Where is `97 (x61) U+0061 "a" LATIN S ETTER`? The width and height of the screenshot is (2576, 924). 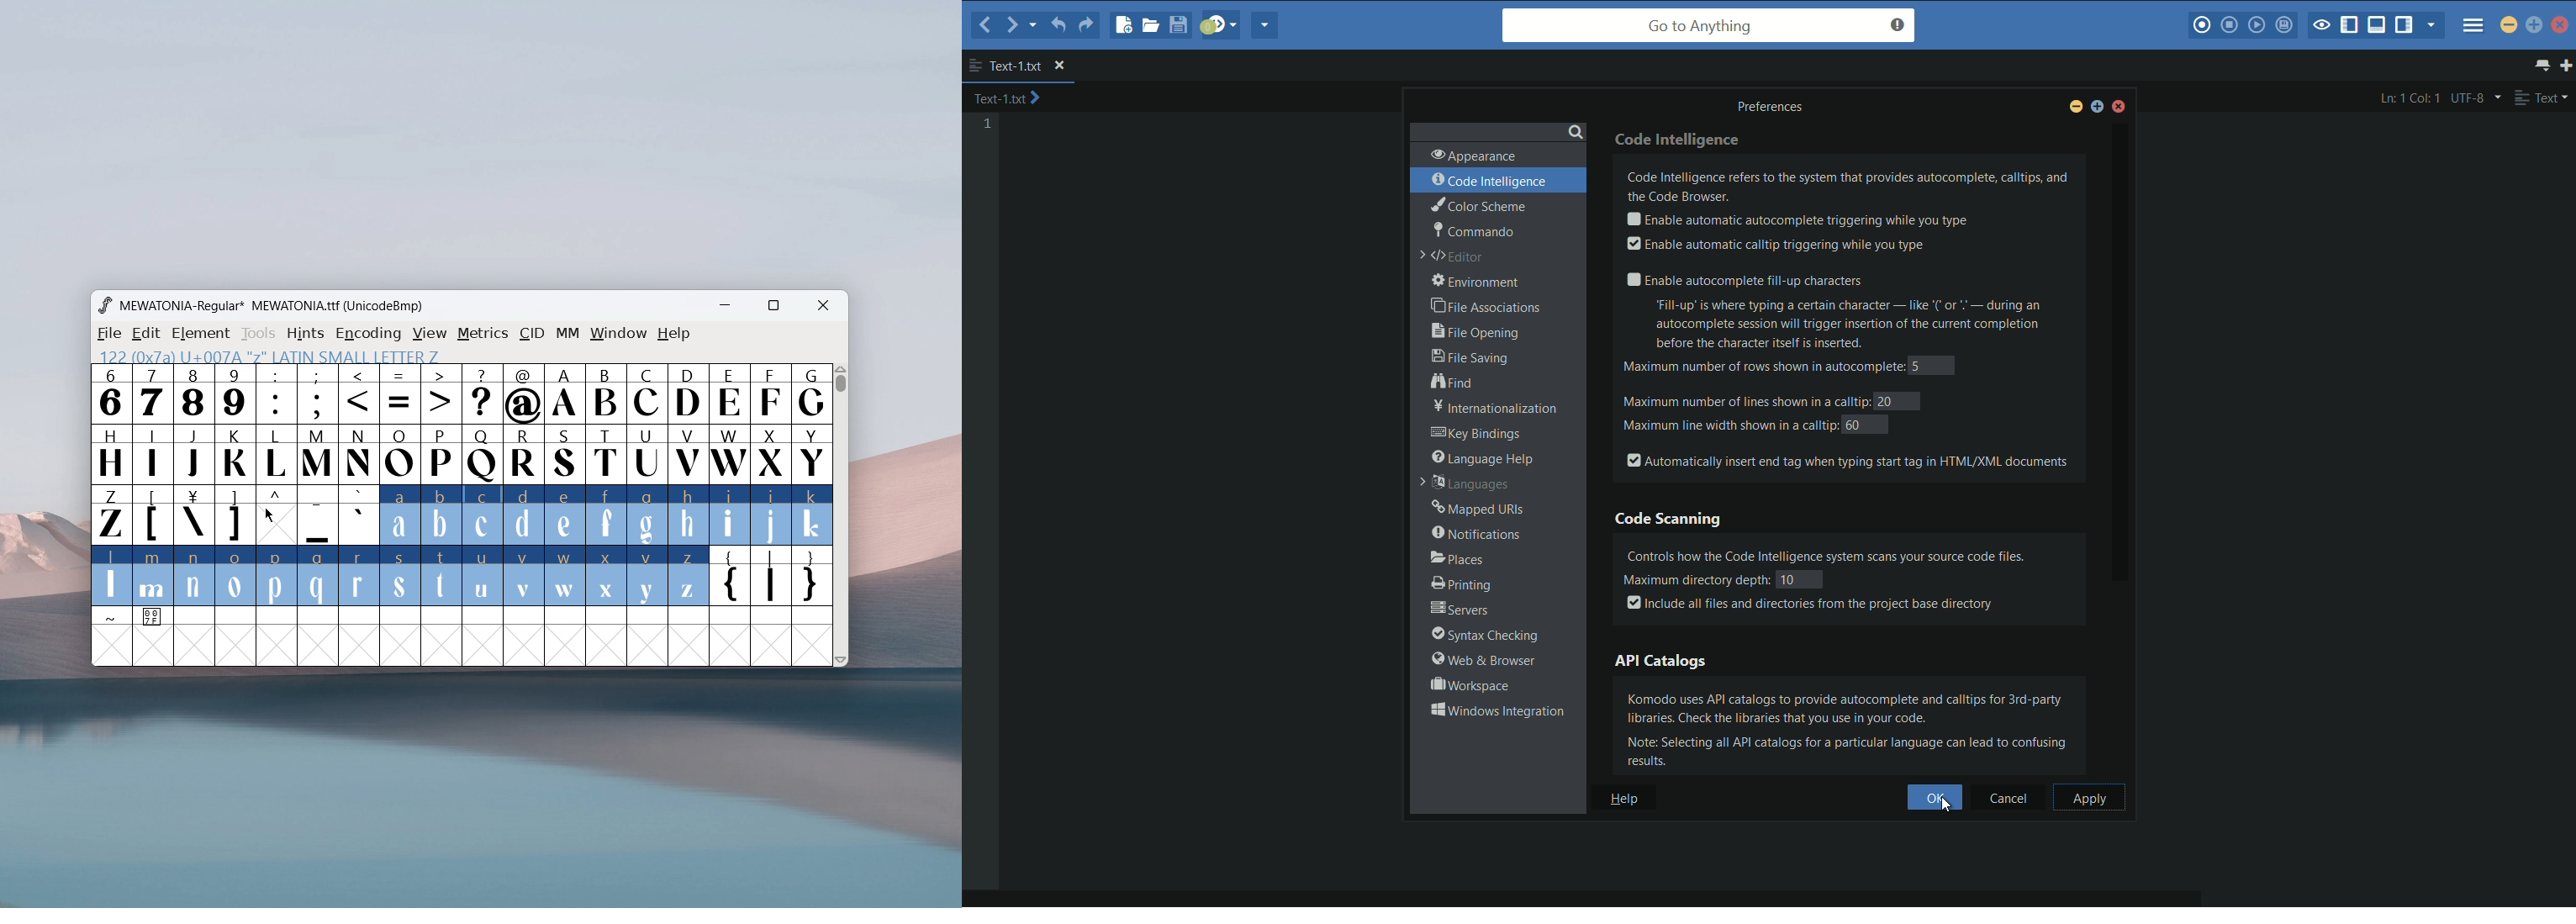 97 (x61) U+0061 "a" LATIN S ETTER is located at coordinates (265, 355).